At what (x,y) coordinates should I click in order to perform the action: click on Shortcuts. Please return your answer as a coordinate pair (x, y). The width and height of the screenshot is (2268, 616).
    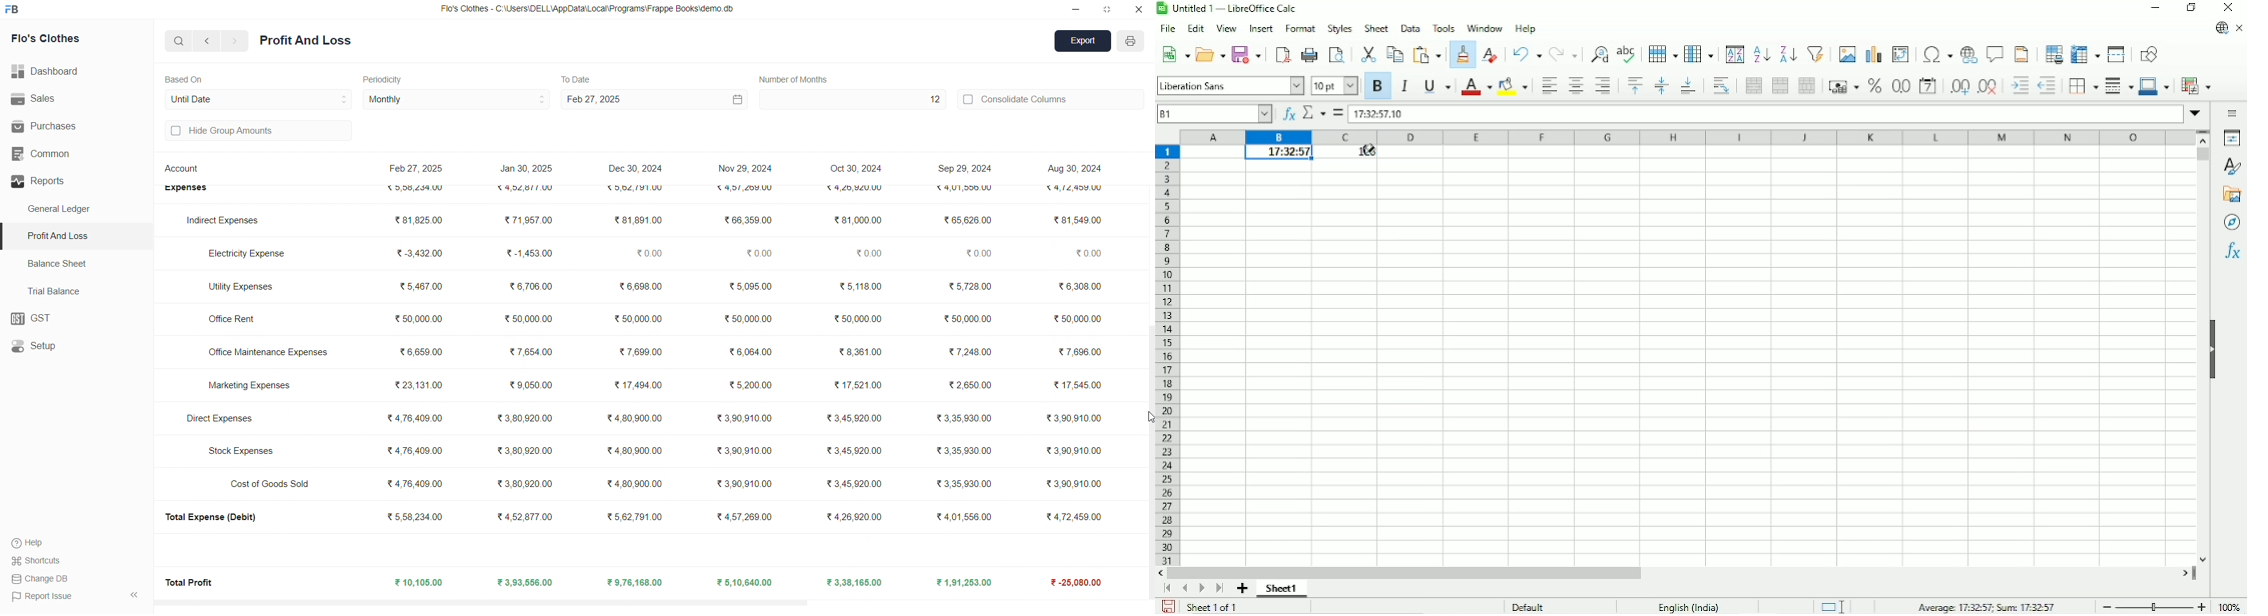
    Looking at the image, I should click on (40, 560).